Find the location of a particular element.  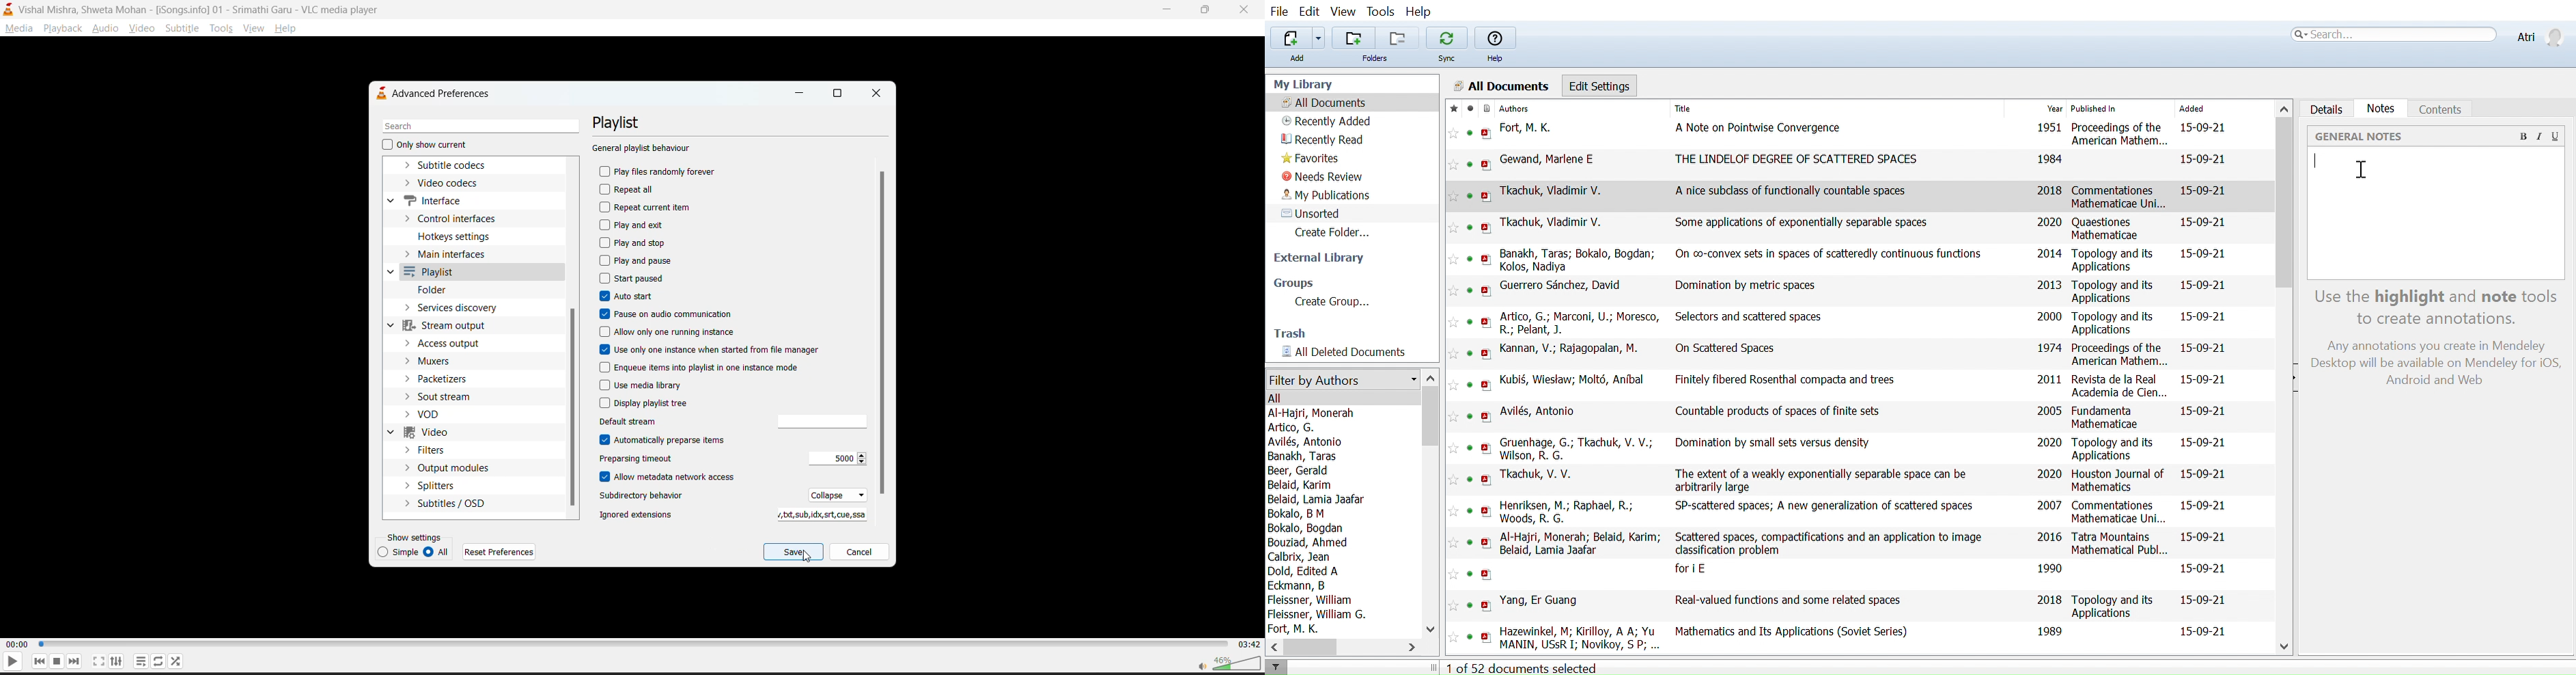

15-09-21 is located at coordinates (2202, 505).